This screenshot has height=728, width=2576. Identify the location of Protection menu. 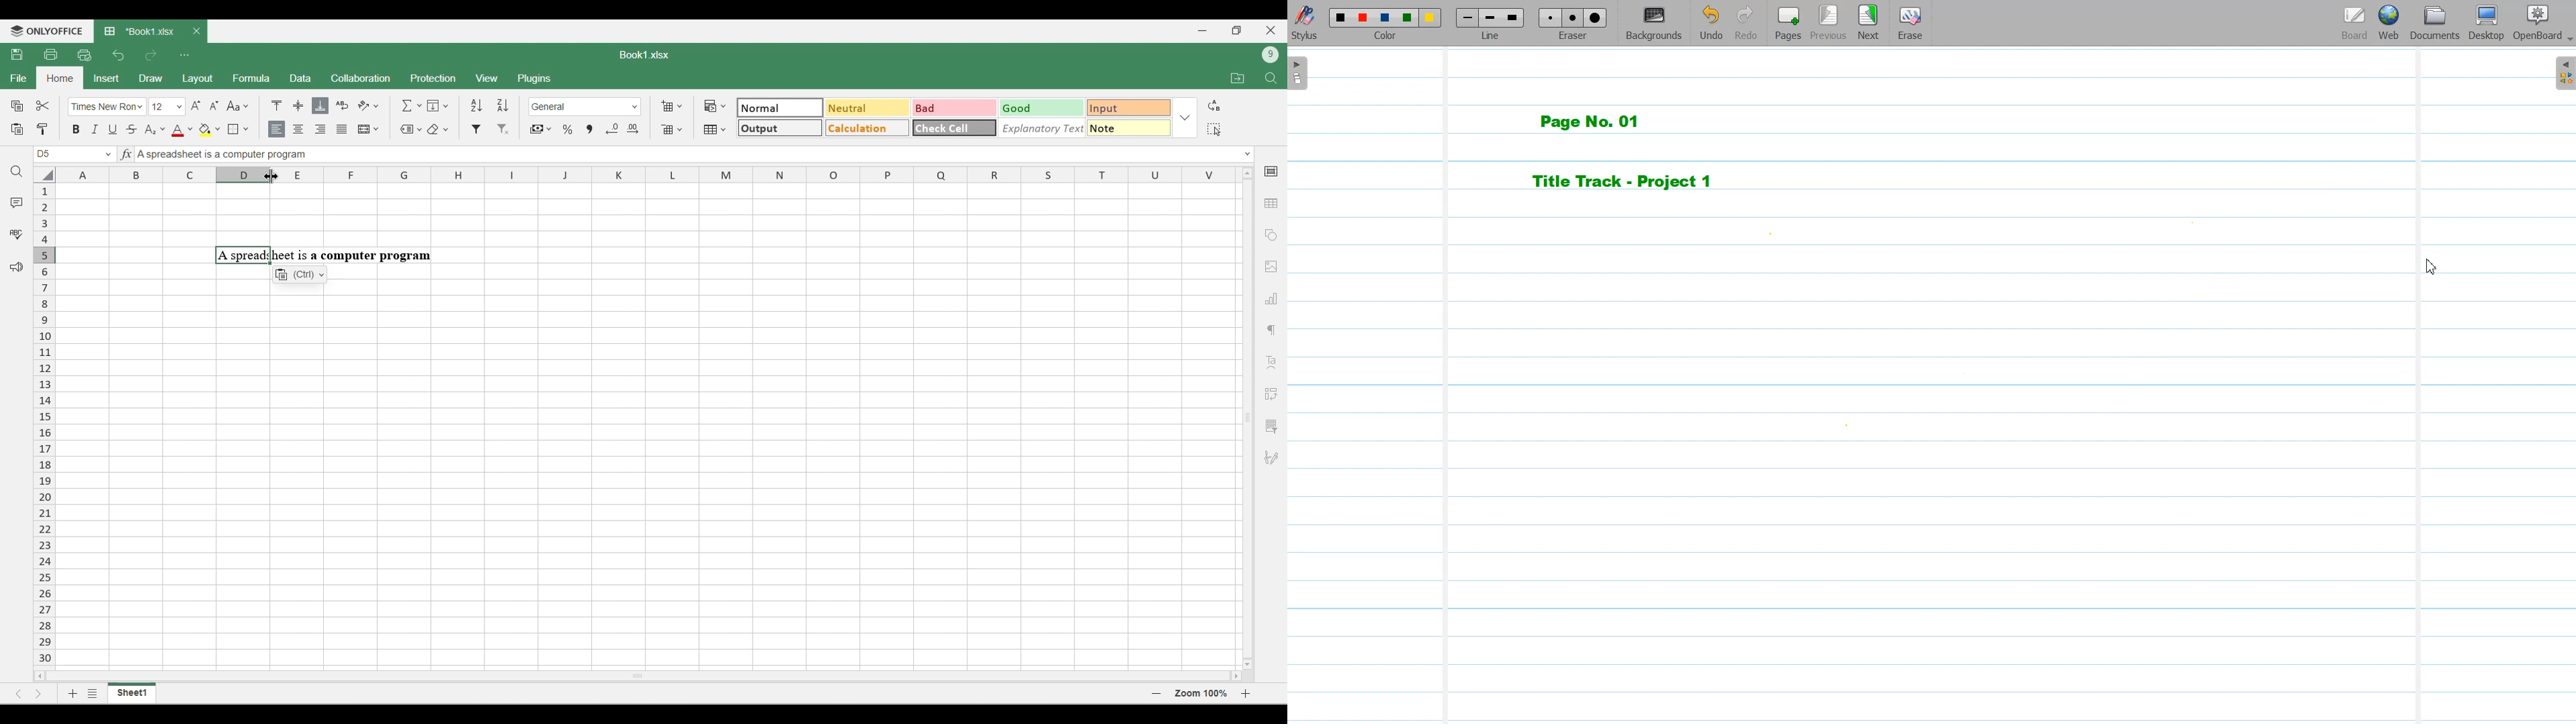
(433, 78).